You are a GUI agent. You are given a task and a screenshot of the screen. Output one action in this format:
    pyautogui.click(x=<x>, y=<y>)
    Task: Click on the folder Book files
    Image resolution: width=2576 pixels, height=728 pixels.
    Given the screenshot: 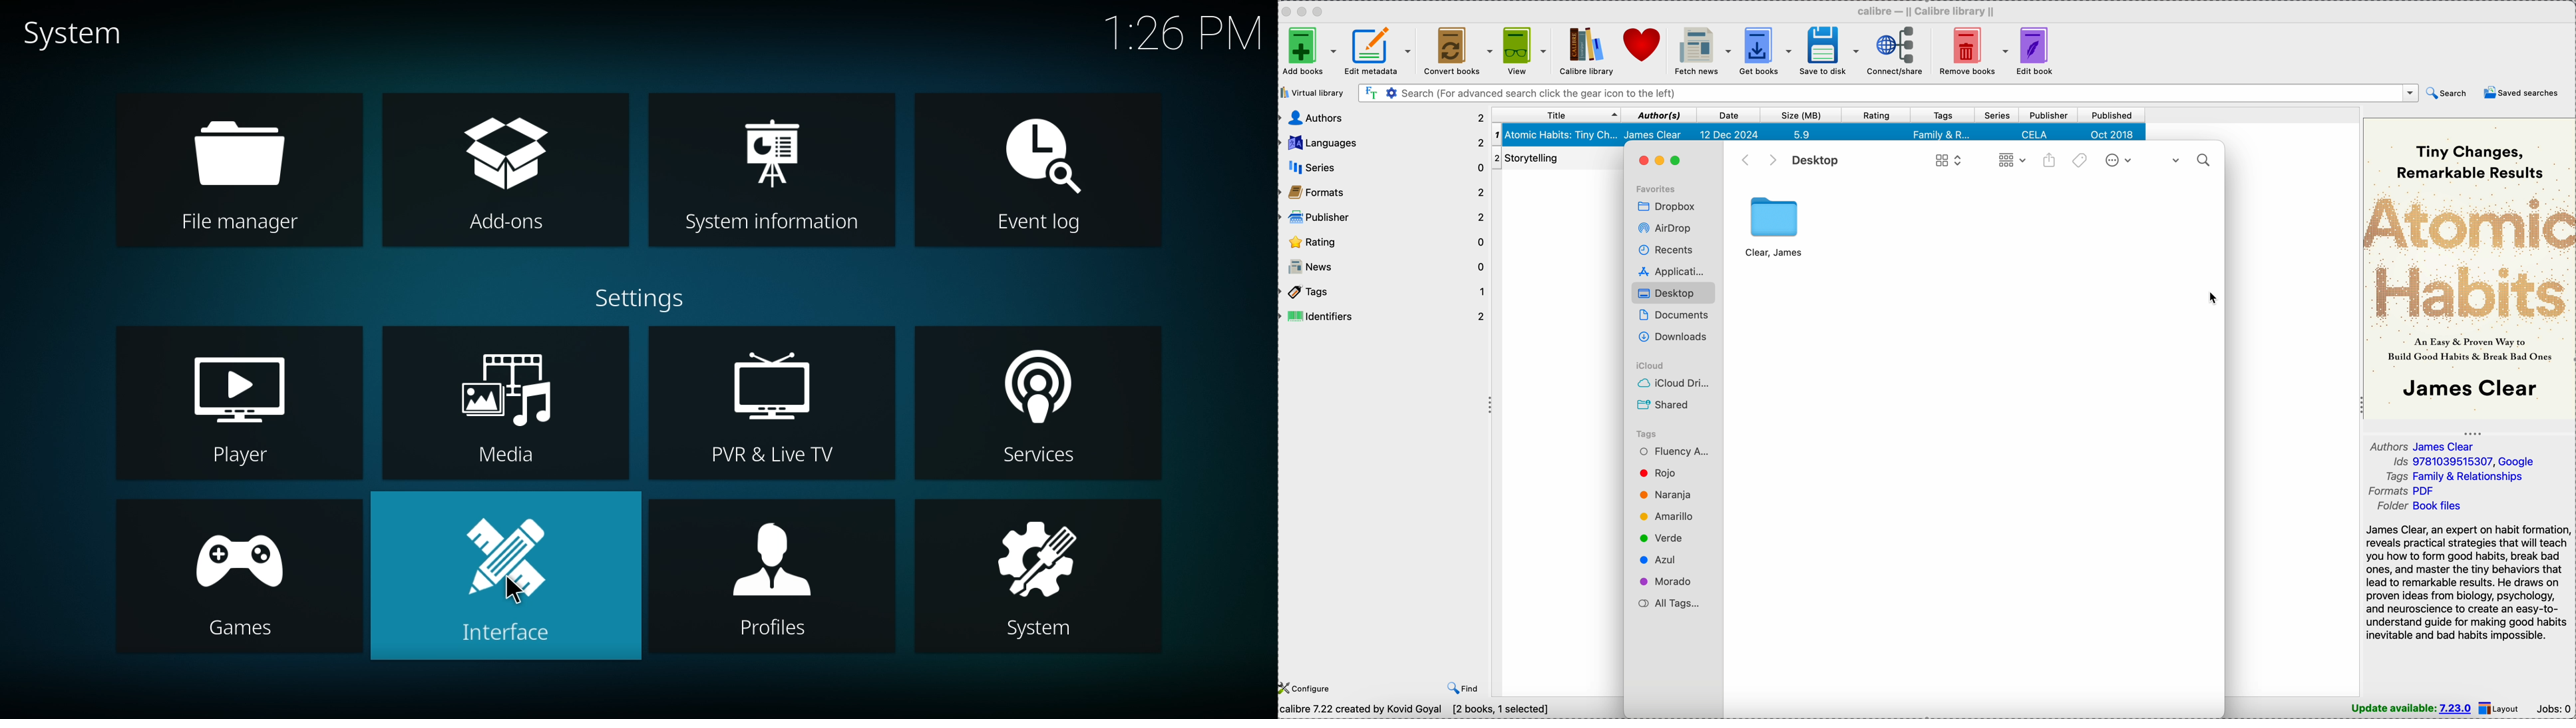 What is the action you would take?
    pyautogui.click(x=2420, y=506)
    